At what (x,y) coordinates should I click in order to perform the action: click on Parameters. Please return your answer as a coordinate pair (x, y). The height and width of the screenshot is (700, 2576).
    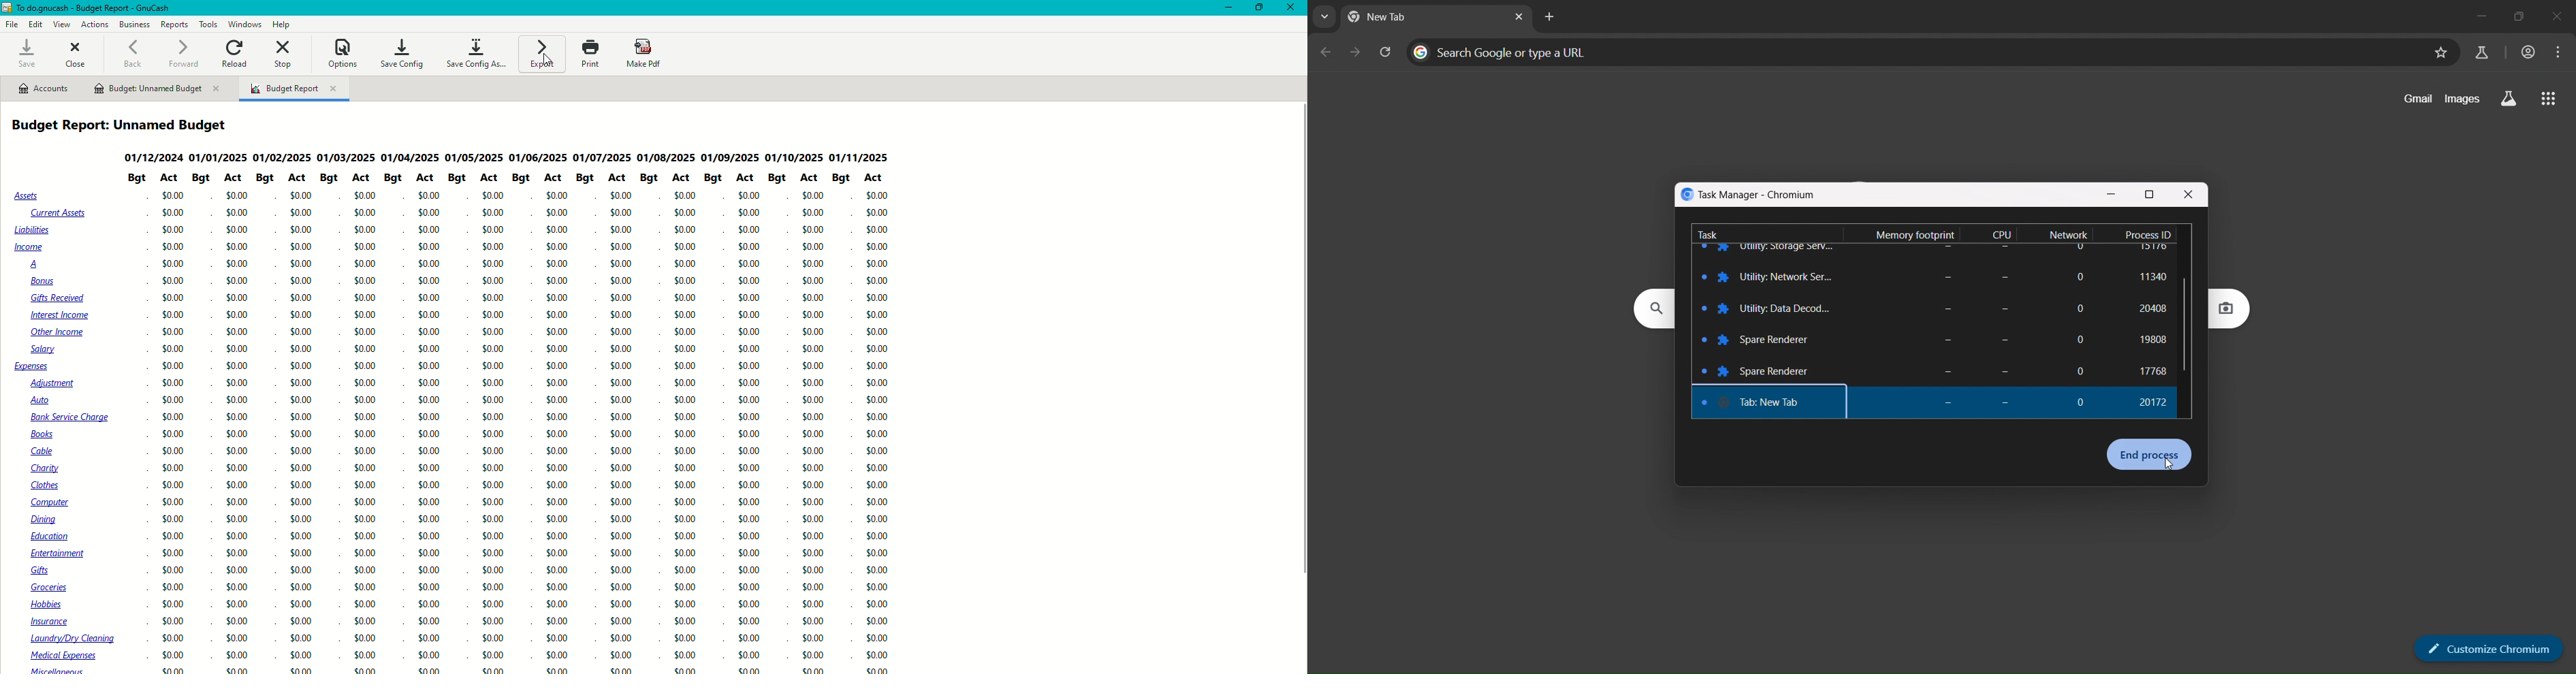
    Looking at the image, I should click on (510, 179).